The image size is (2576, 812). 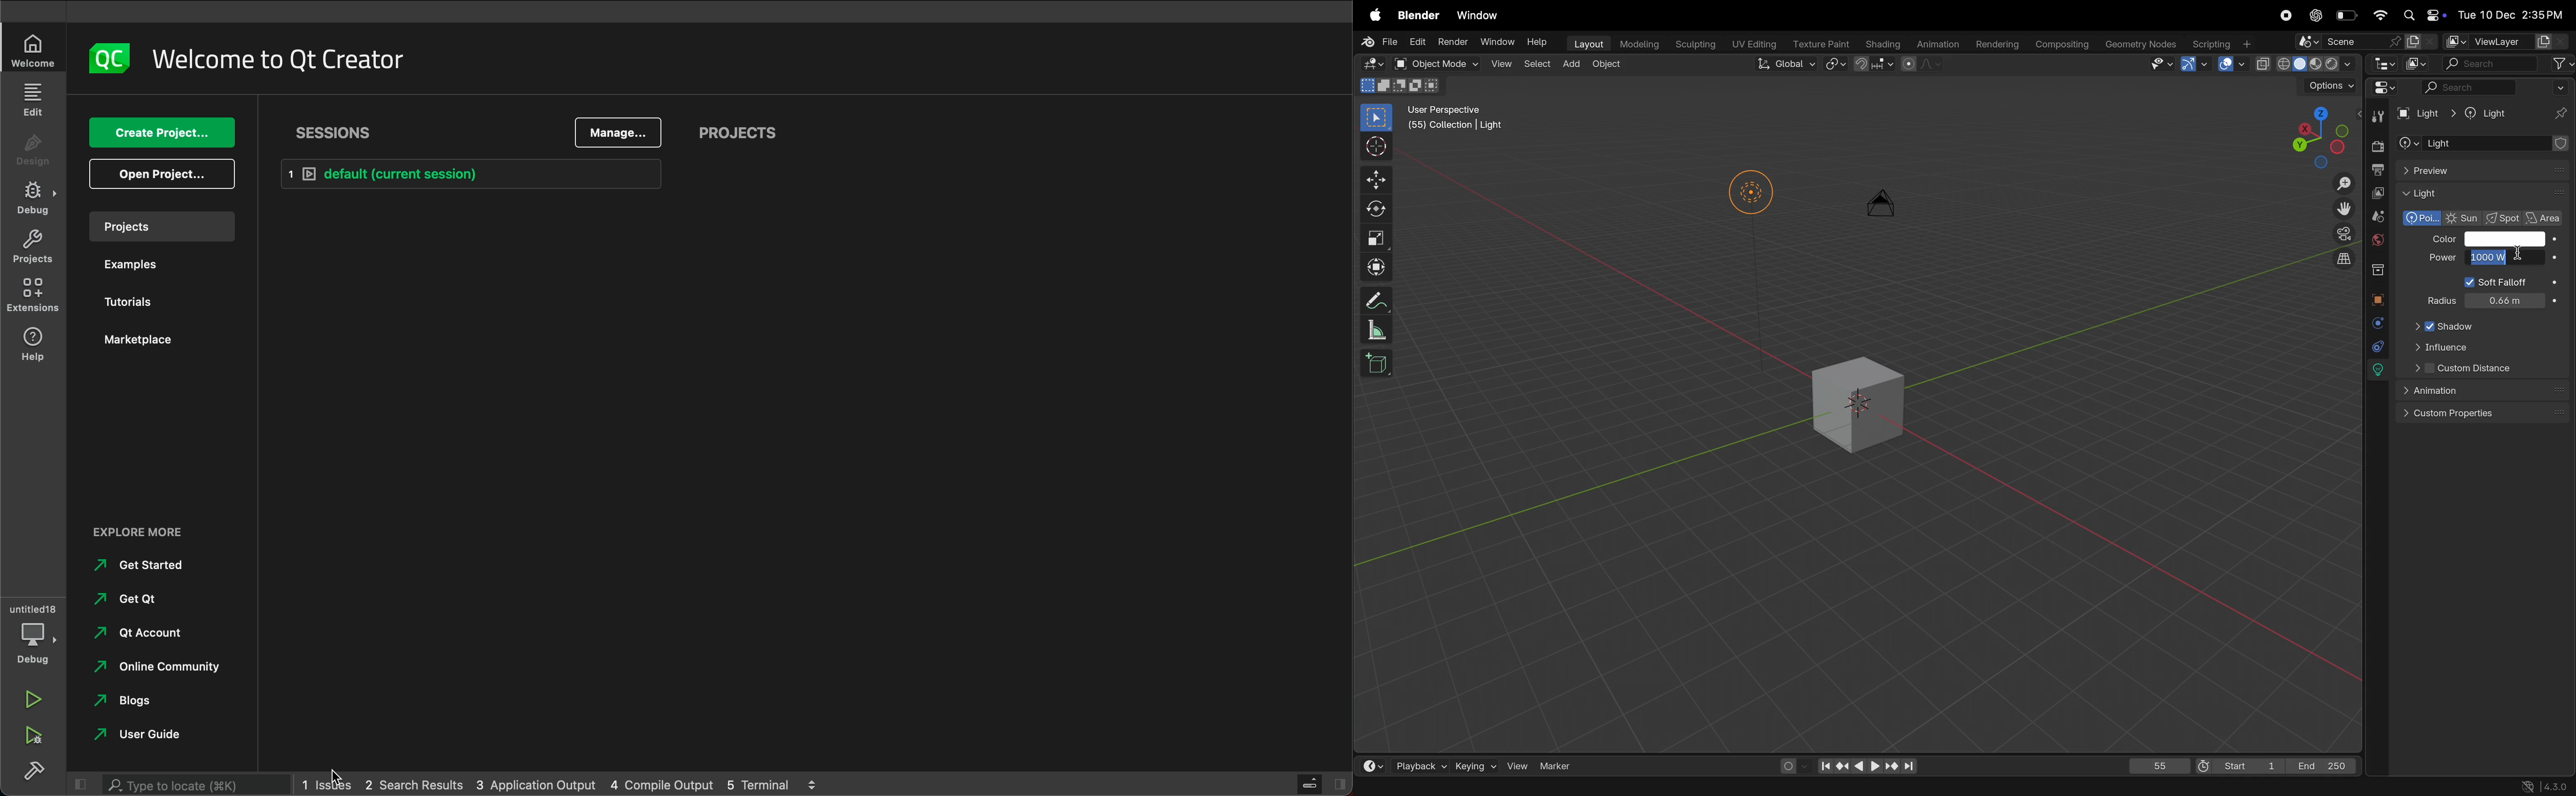 I want to click on File, so click(x=1377, y=42).